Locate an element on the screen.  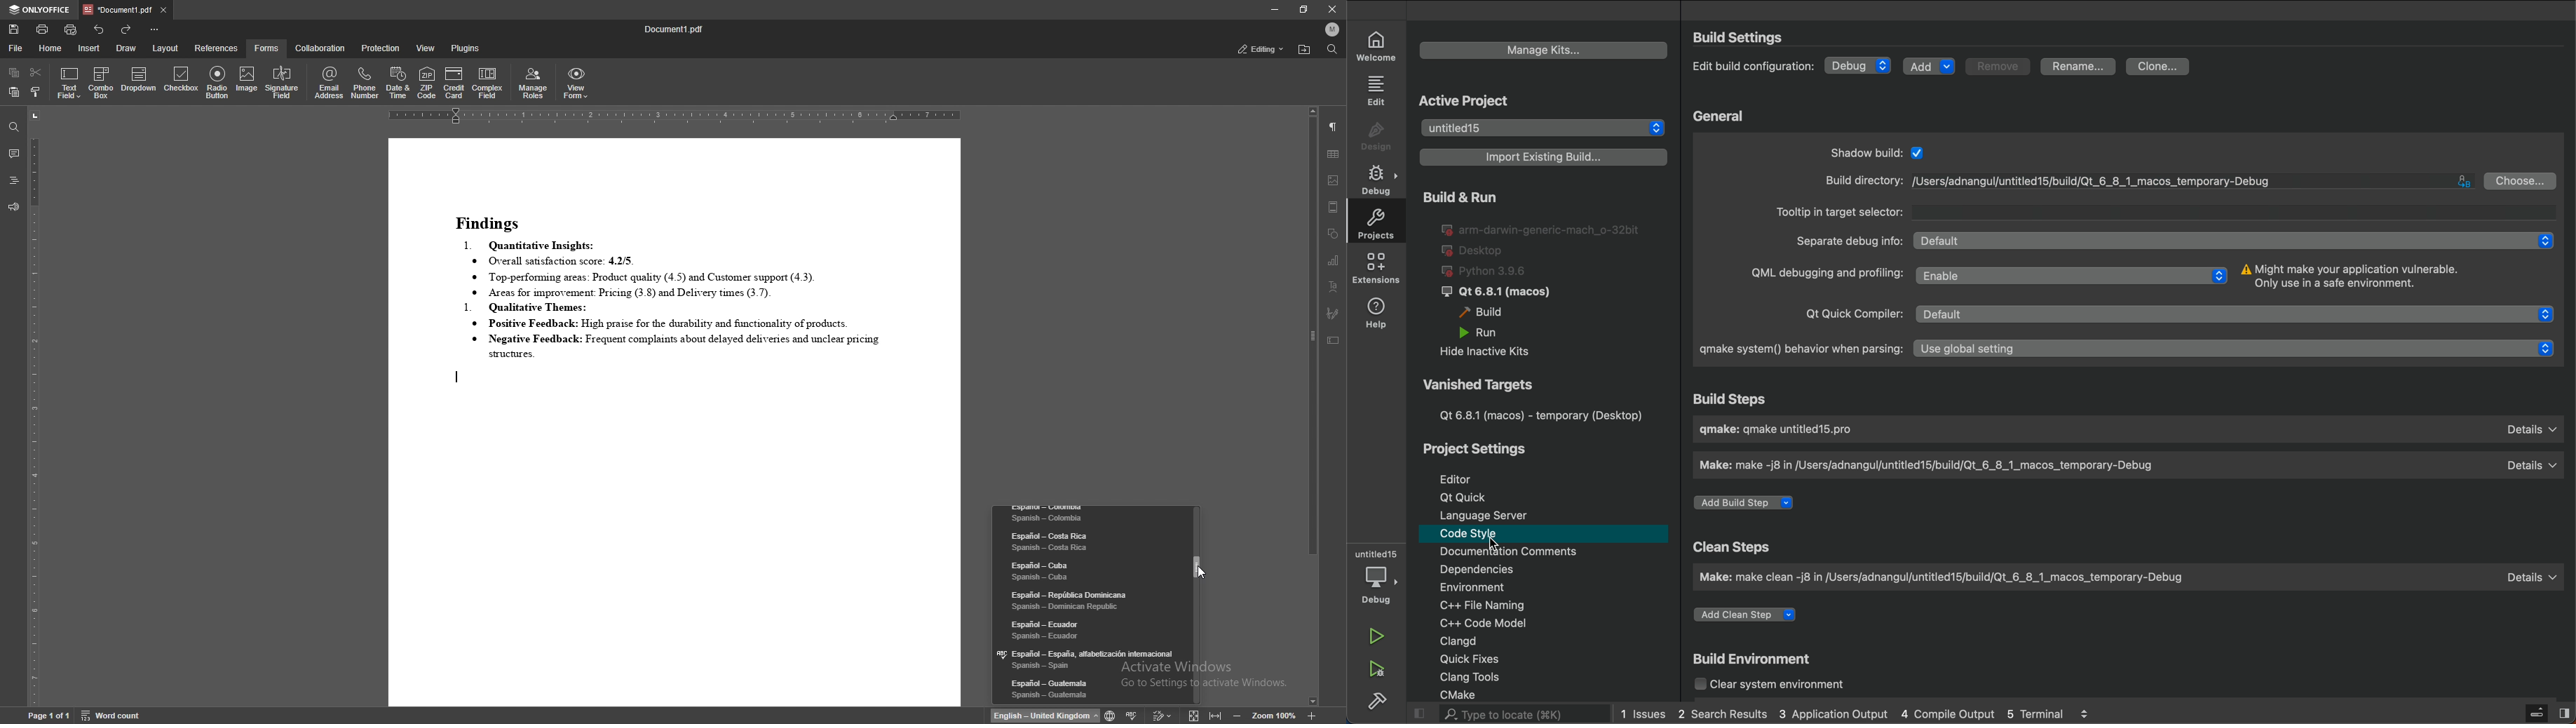
customize toolbar is located at coordinates (155, 30).